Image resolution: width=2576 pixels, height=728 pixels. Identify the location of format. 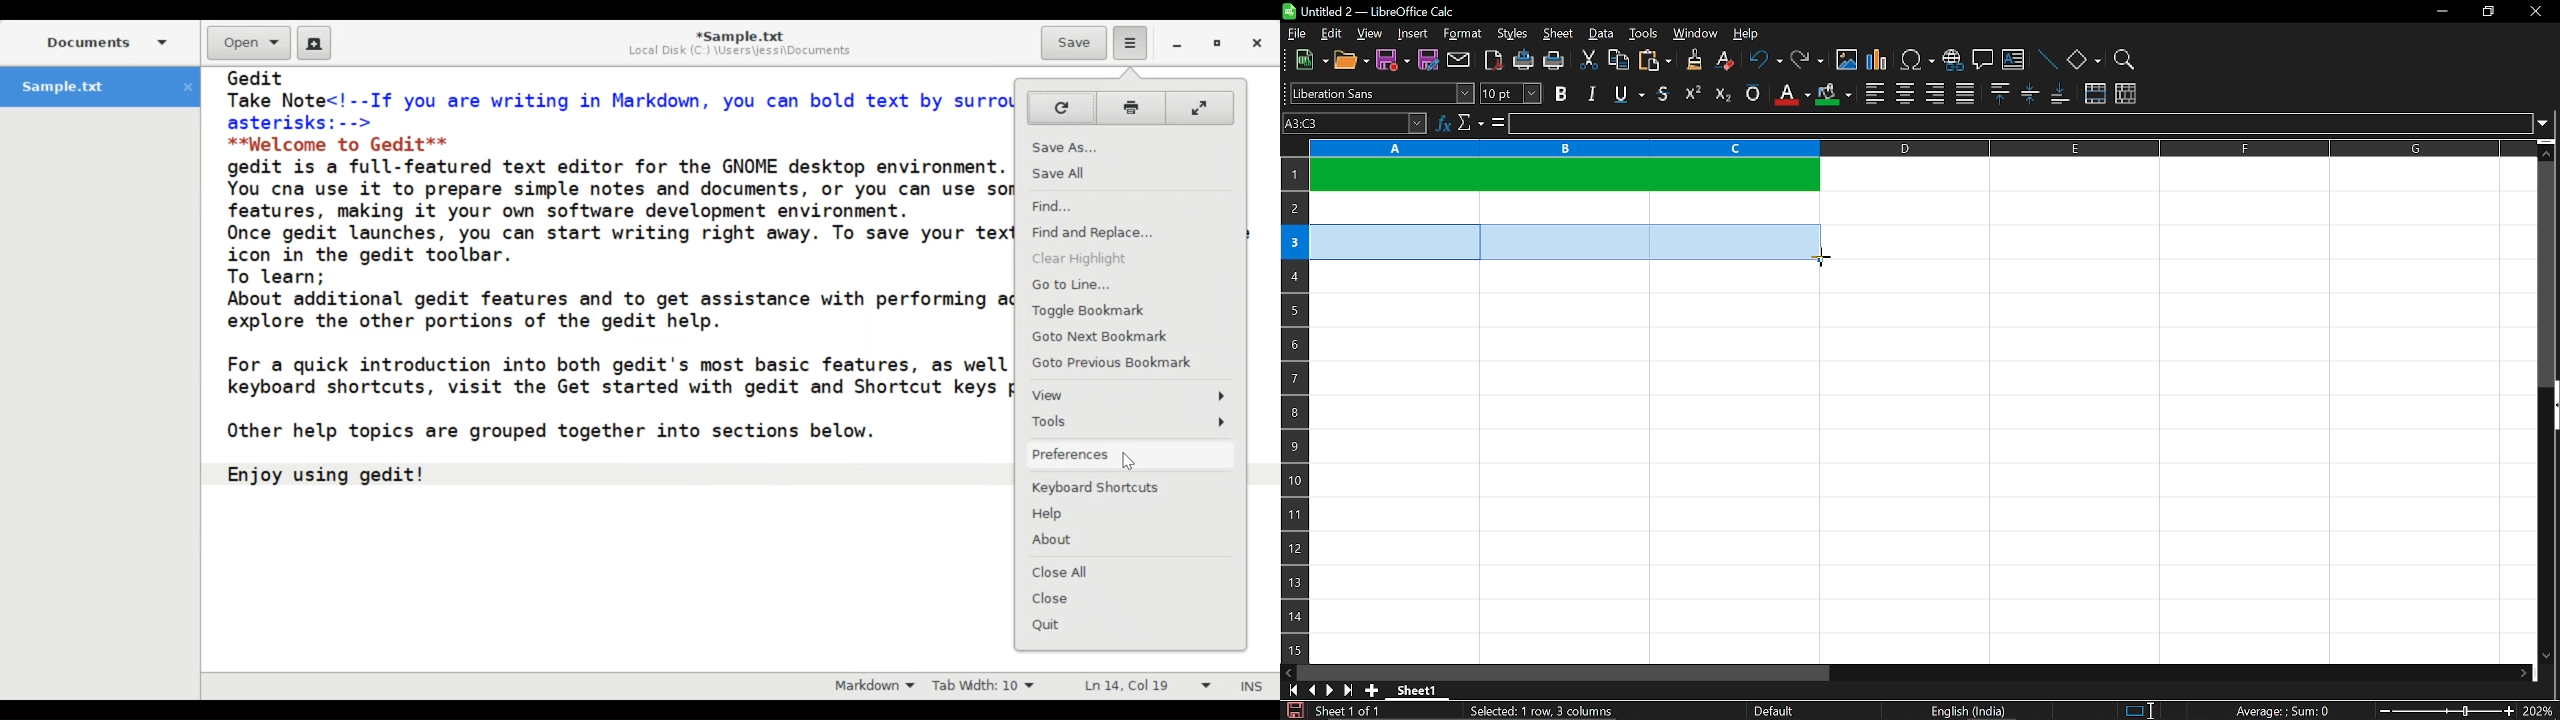
(1463, 34).